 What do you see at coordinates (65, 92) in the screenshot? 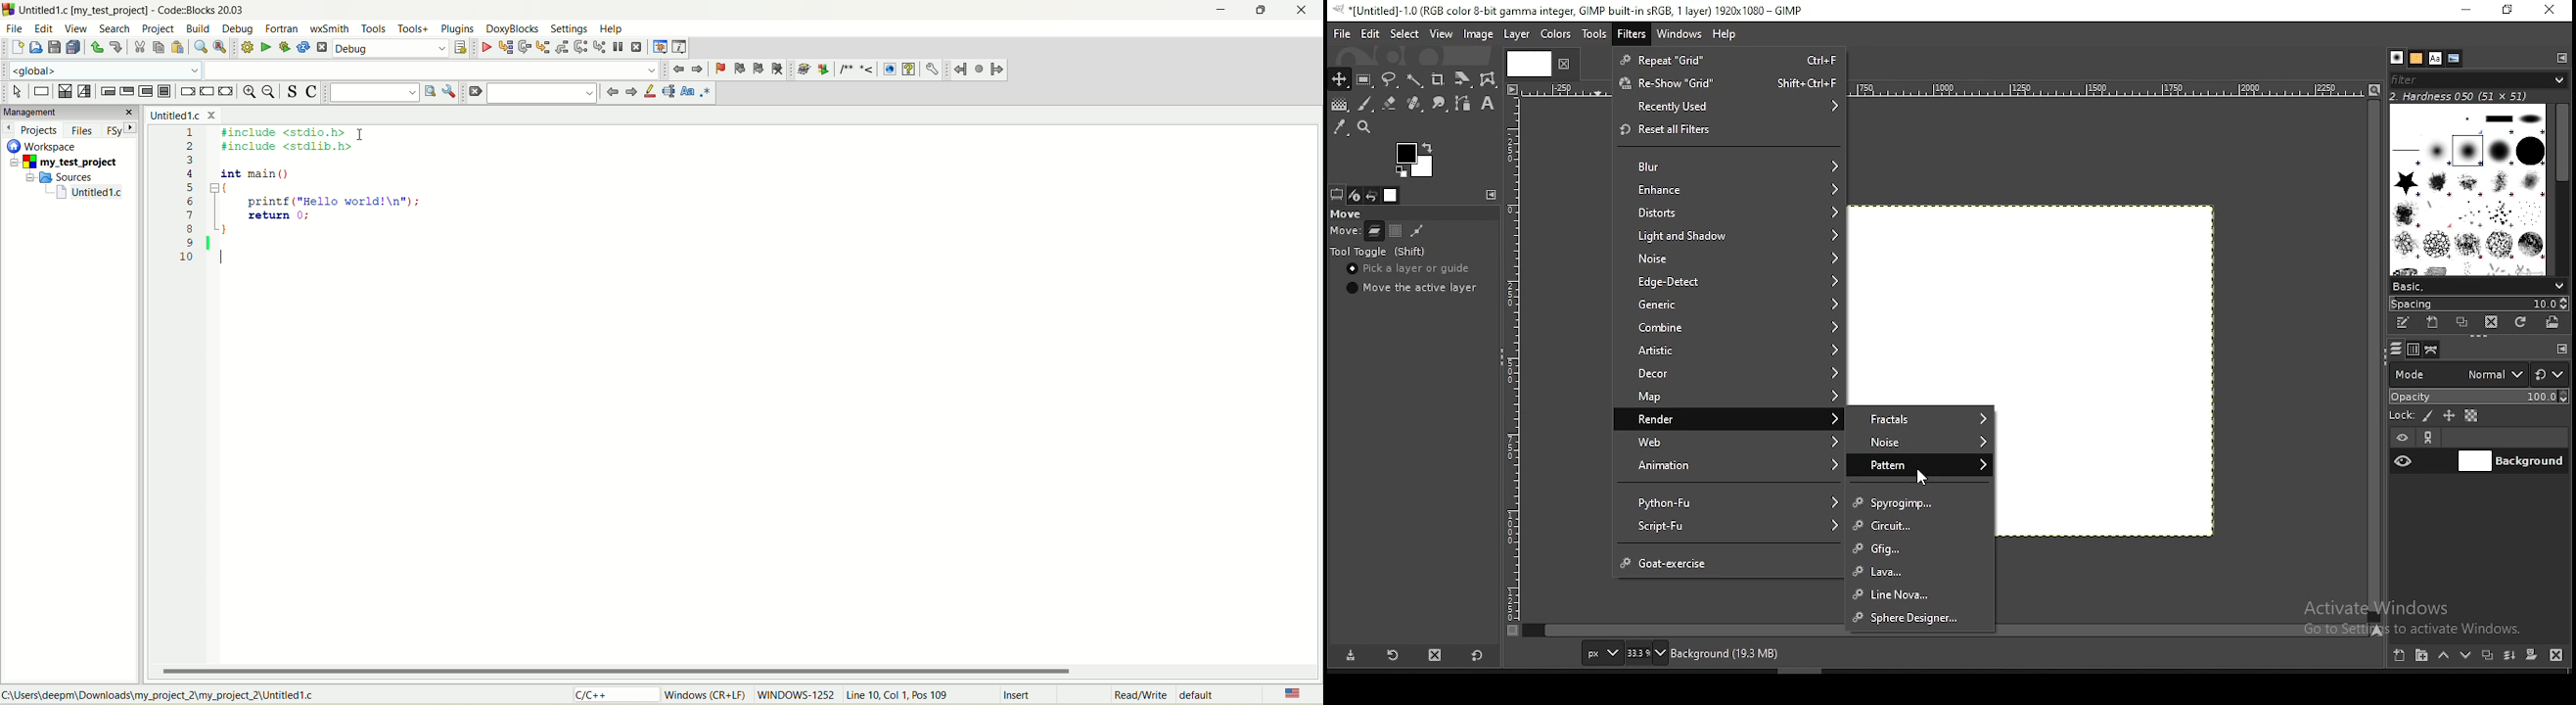
I see `decision` at bounding box center [65, 92].